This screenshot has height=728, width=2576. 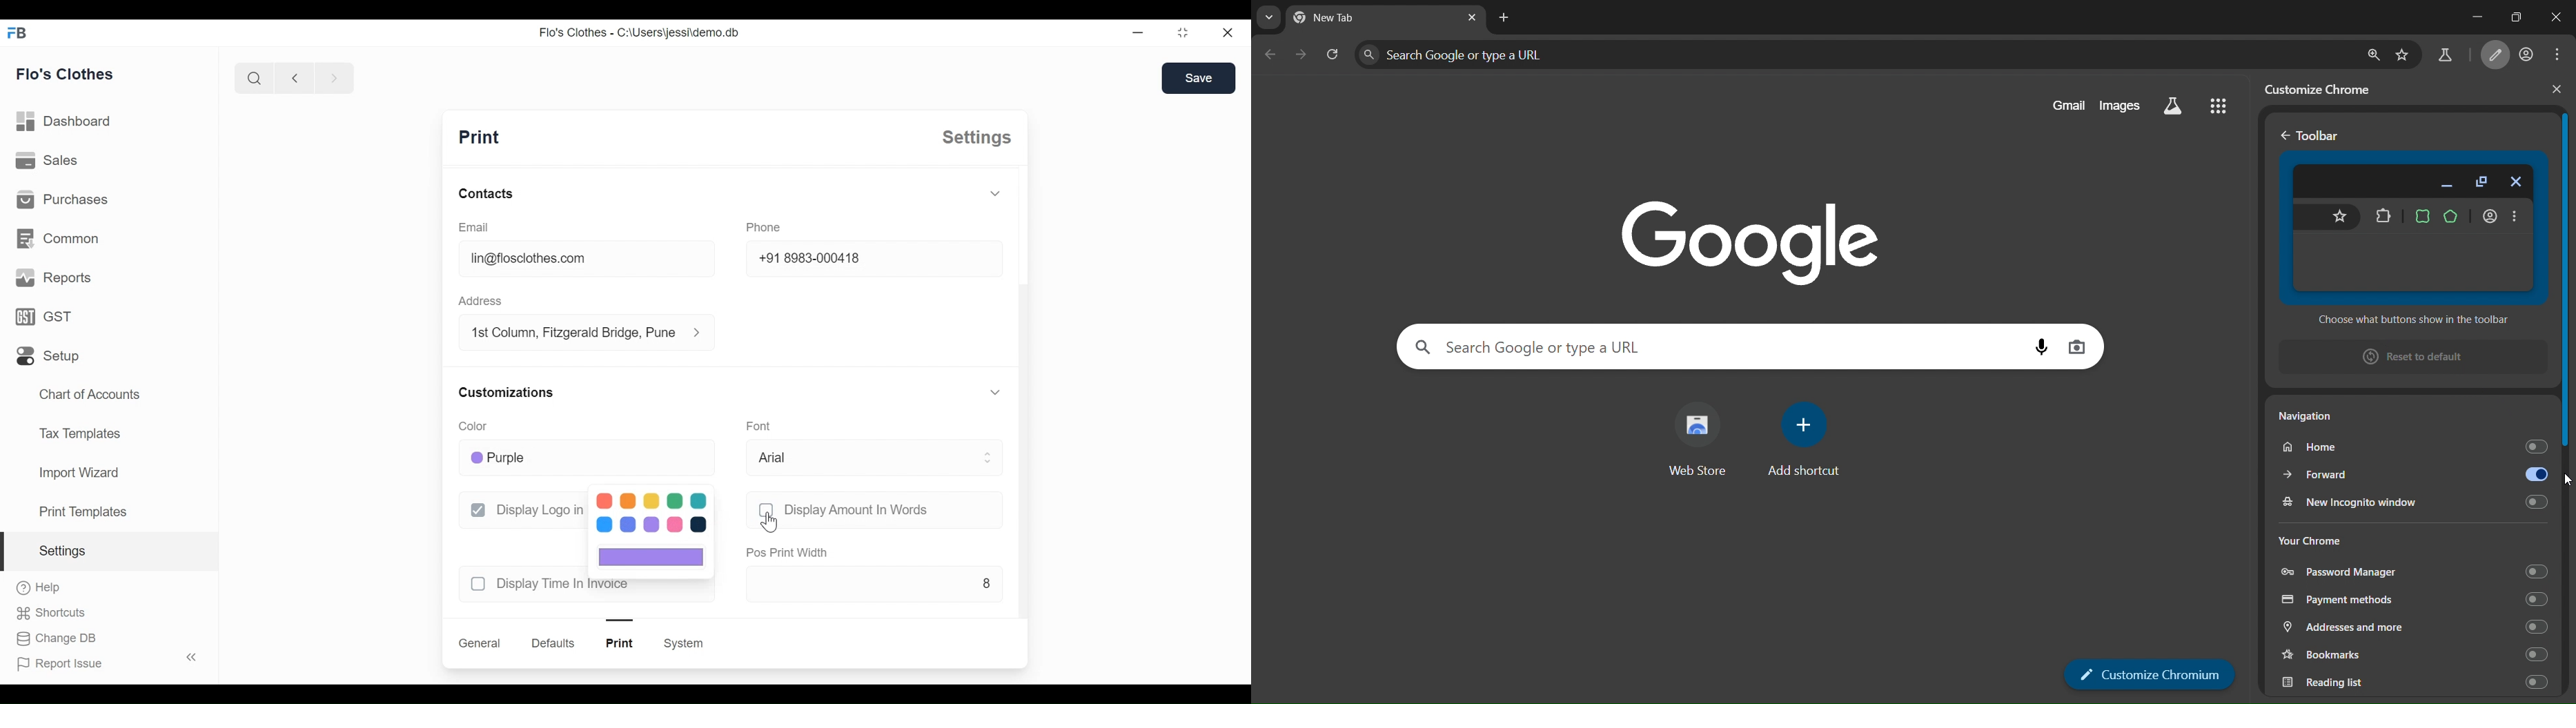 I want to click on color, so click(x=472, y=426).